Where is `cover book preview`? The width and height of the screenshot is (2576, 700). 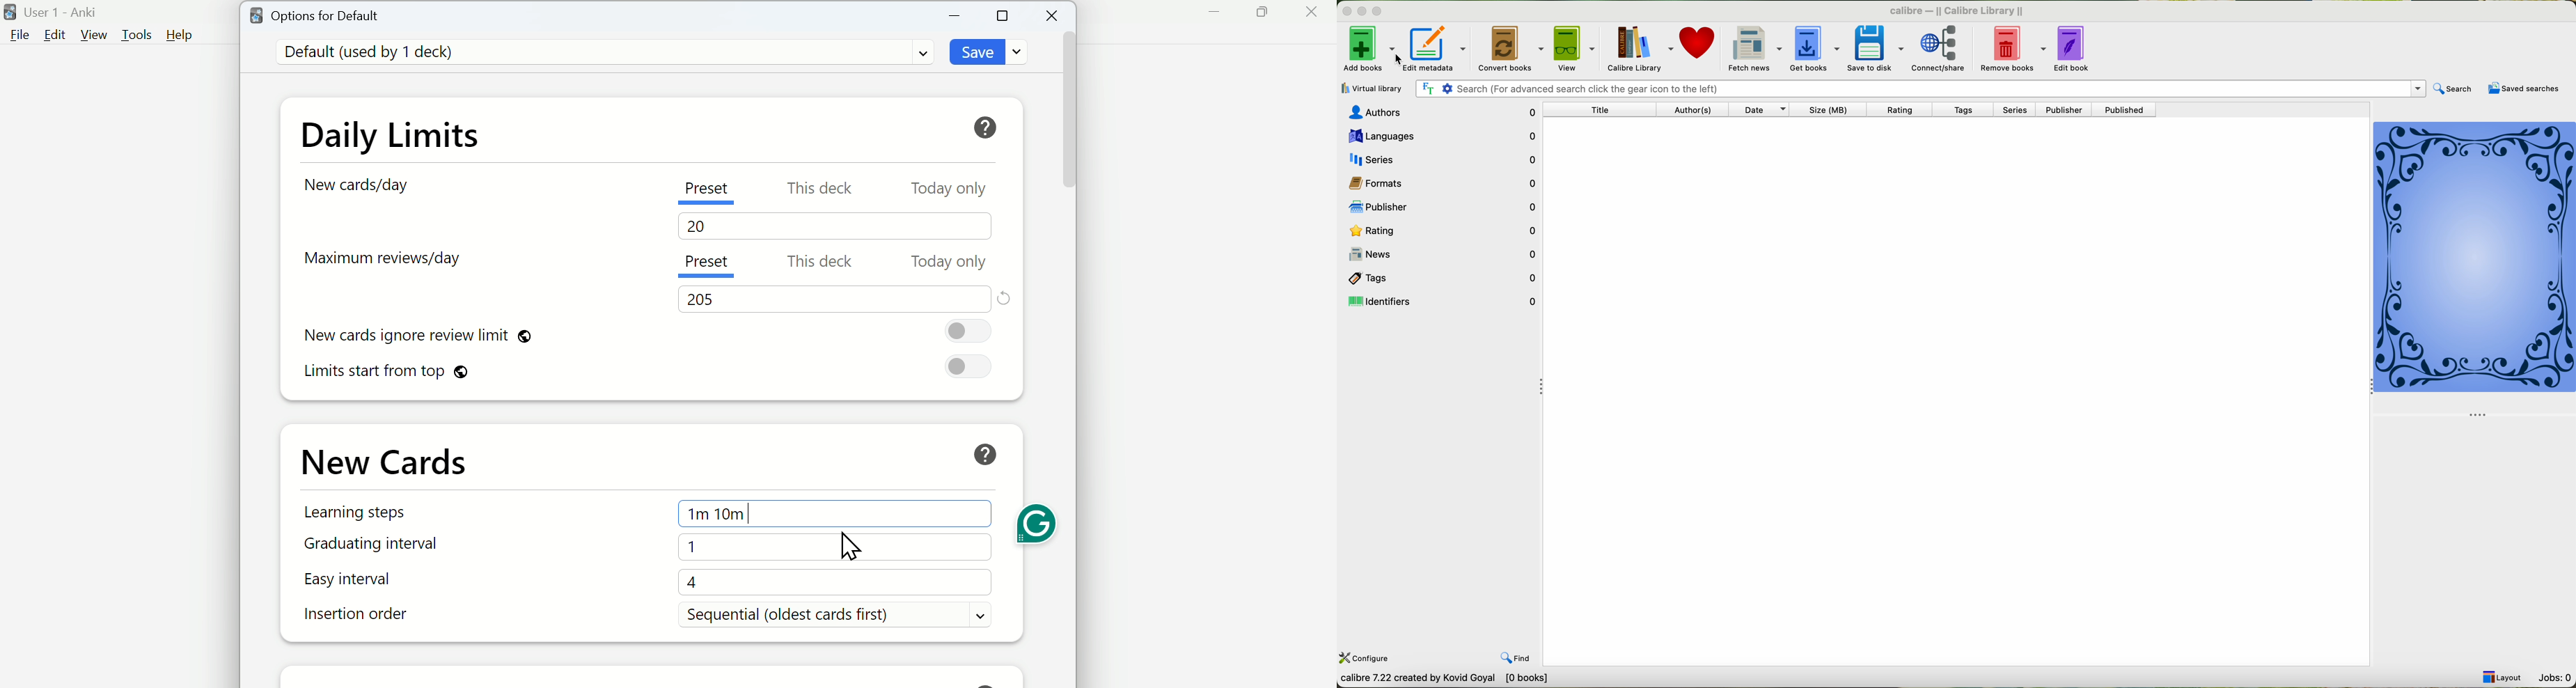 cover book preview is located at coordinates (2476, 268).